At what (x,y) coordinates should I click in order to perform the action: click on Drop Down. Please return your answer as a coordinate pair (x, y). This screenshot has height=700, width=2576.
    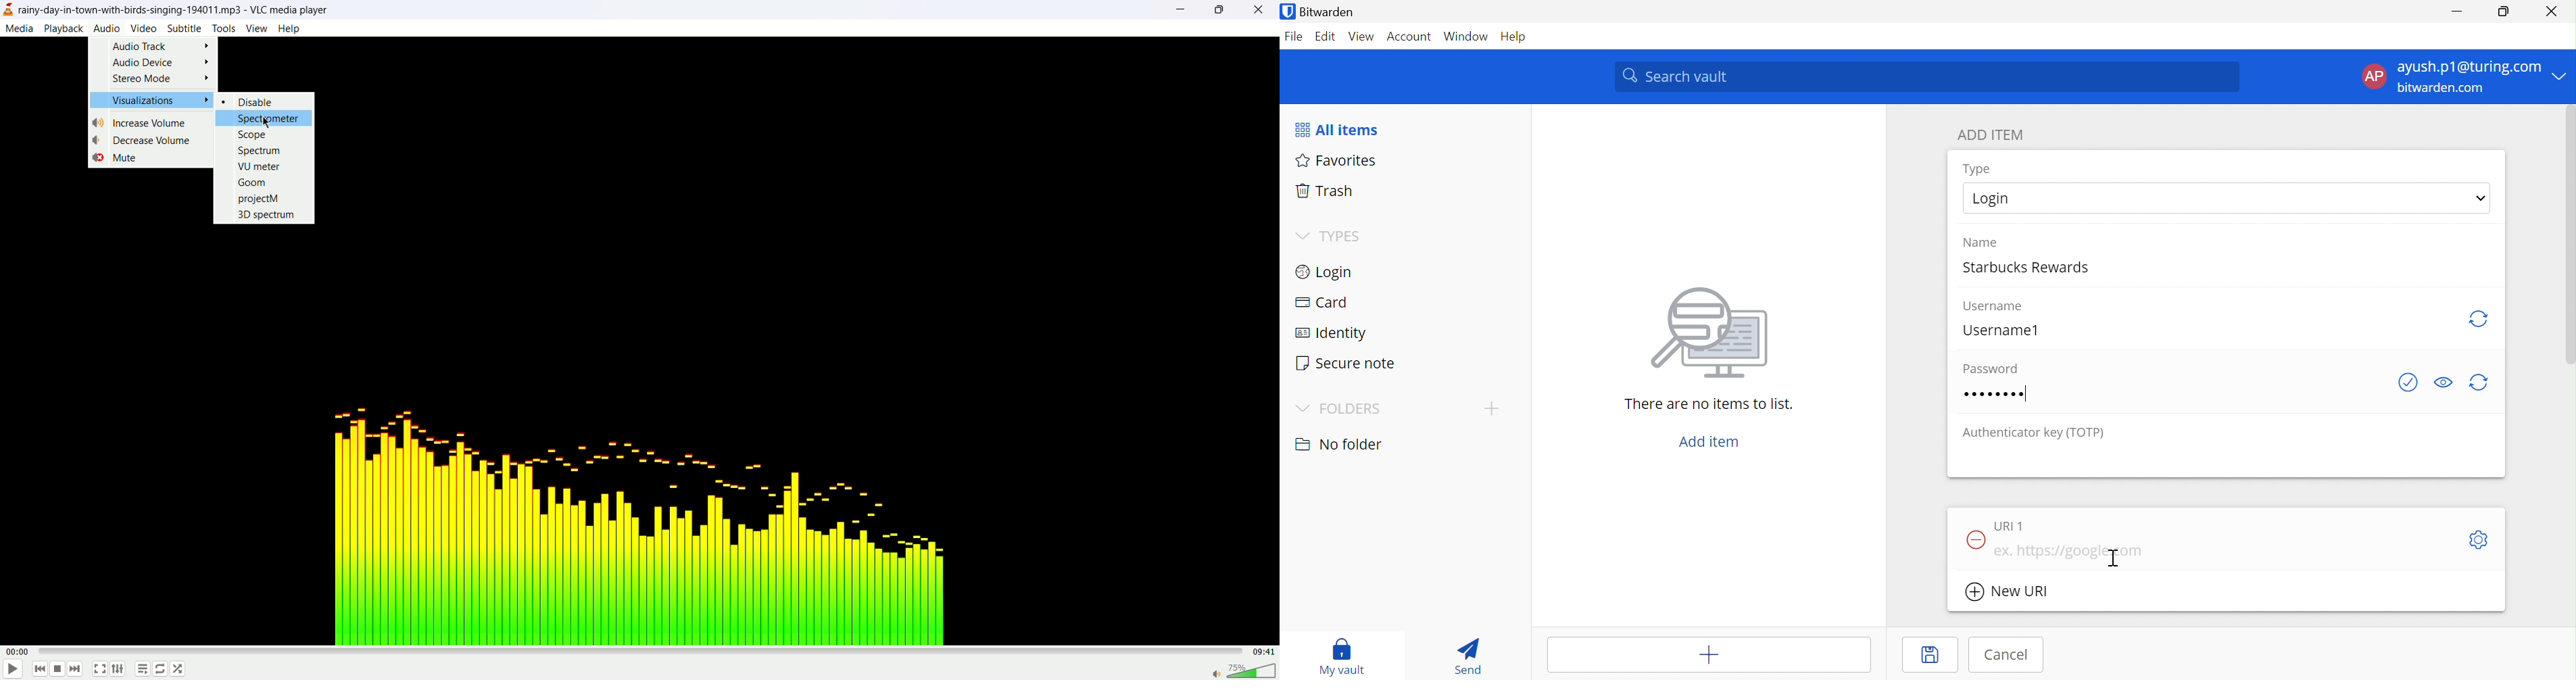
    Looking at the image, I should click on (1490, 408).